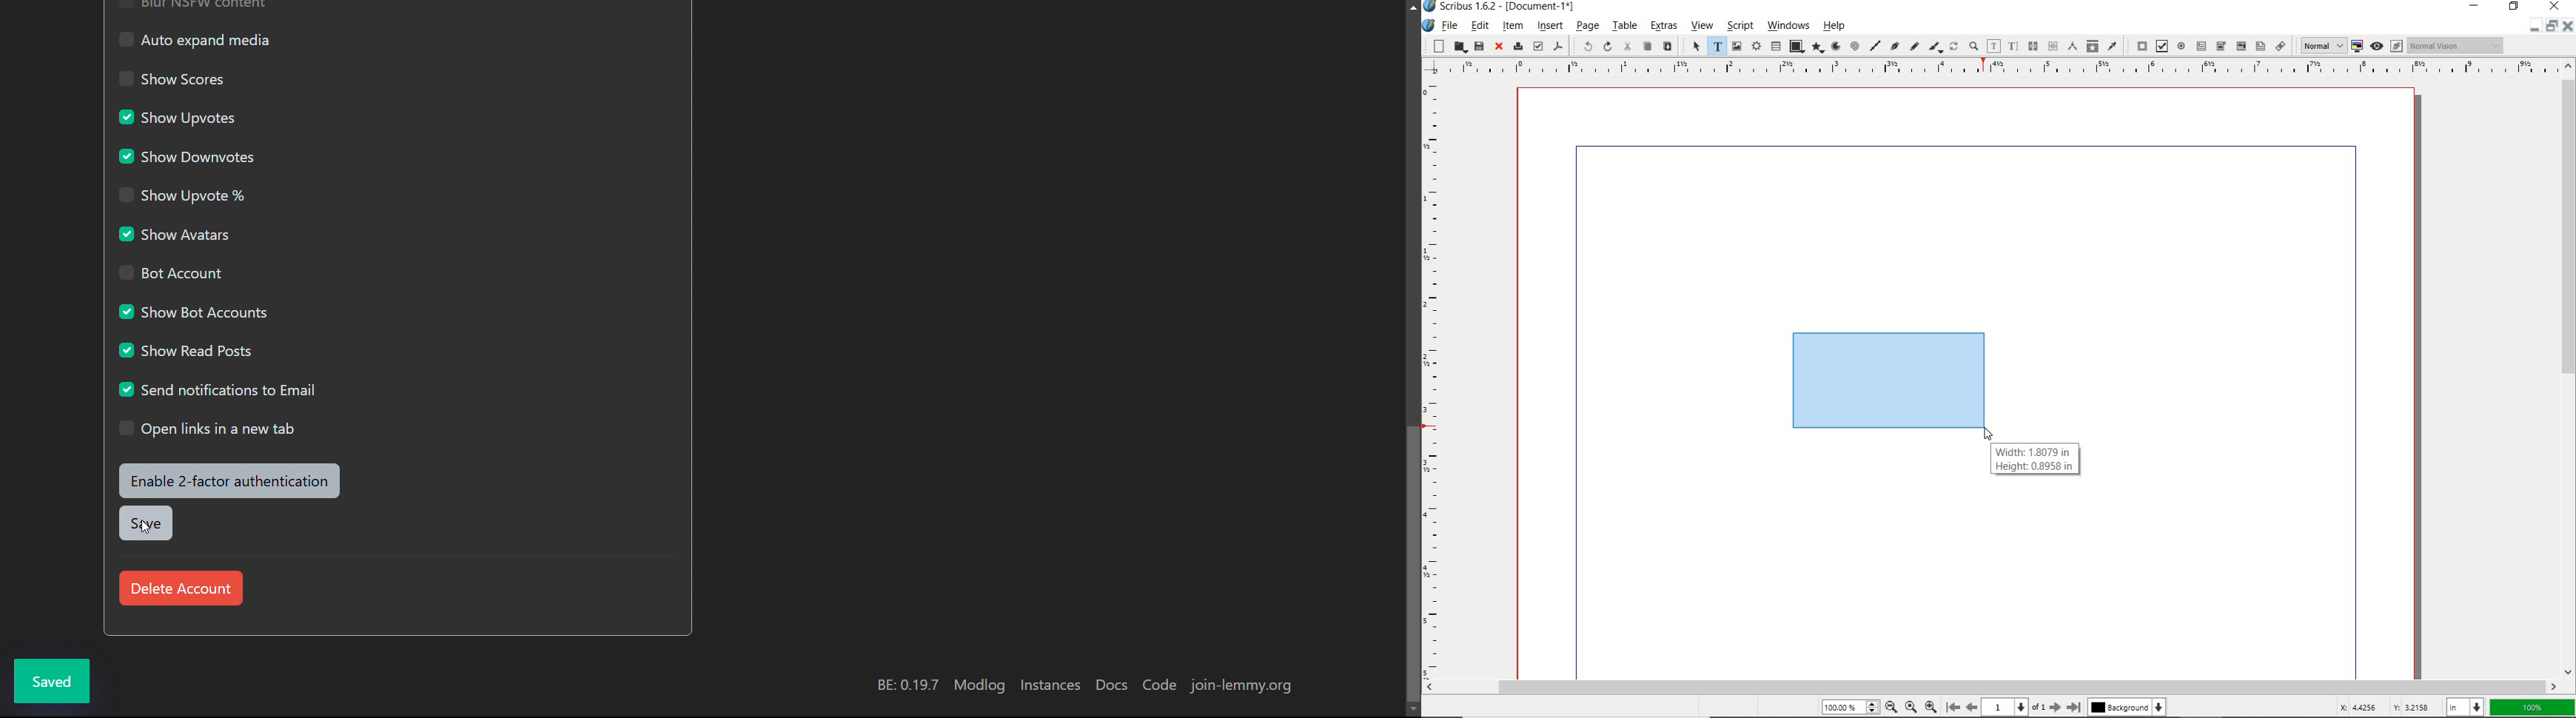 This screenshot has height=728, width=2576. I want to click on pdf list box, so click(2260, 46).